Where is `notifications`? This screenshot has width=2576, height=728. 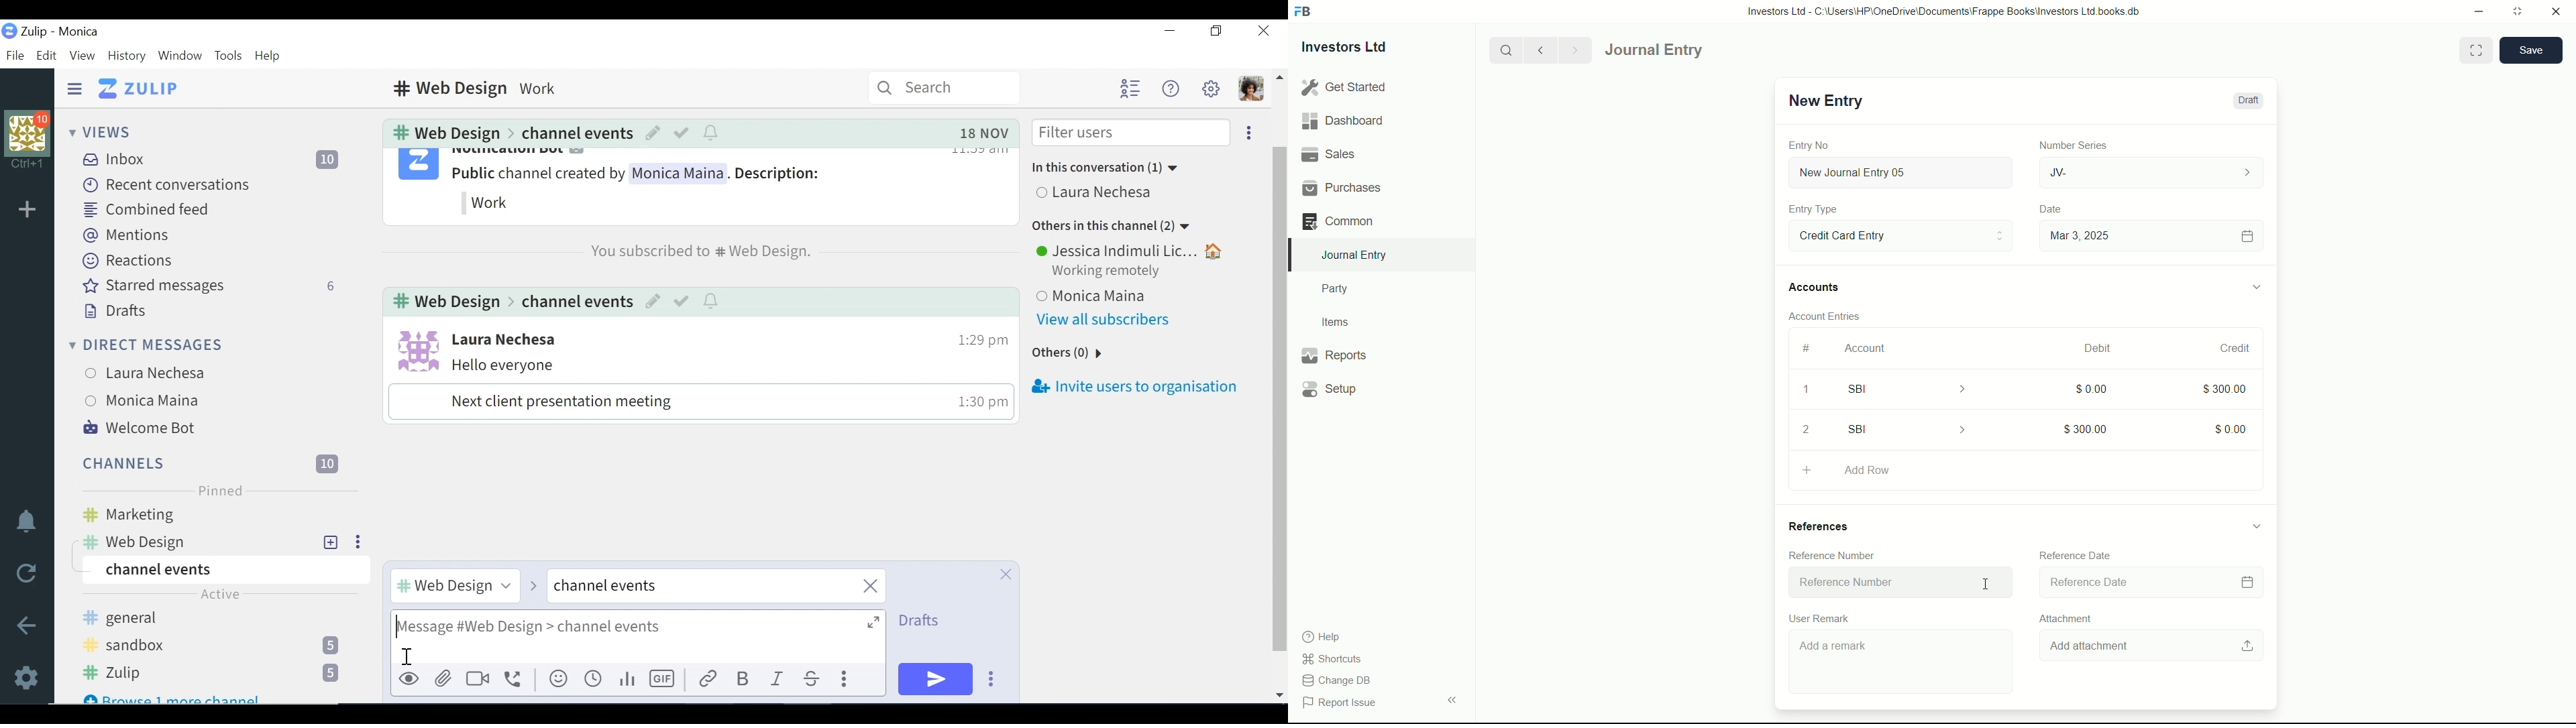
notifications is located at coordinates (712, 132).